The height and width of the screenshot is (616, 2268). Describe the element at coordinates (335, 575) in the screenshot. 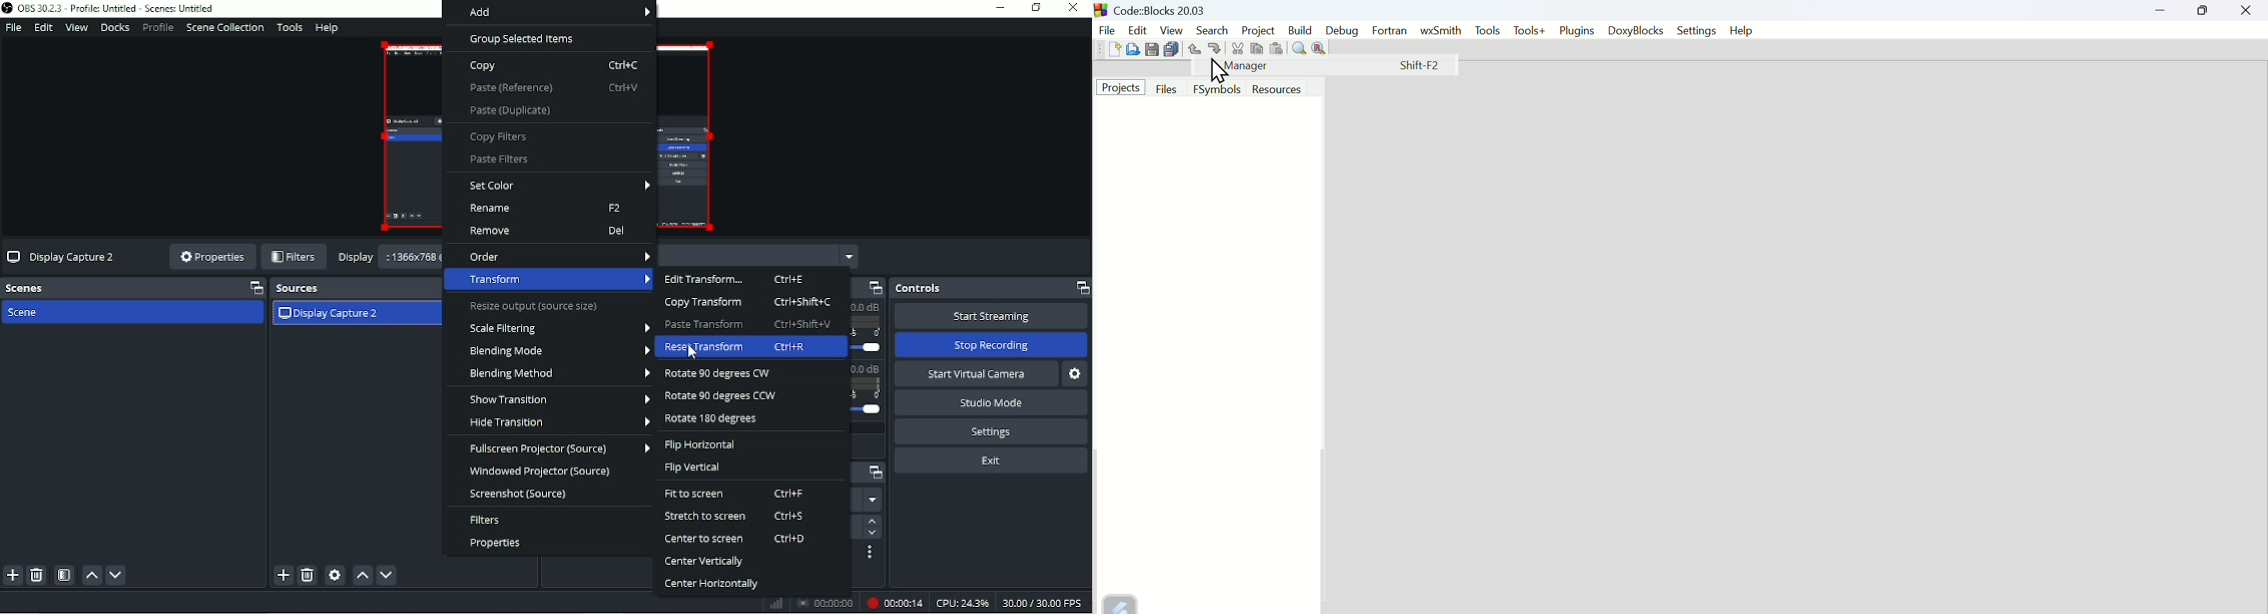

I see `Open source properties` at that location.